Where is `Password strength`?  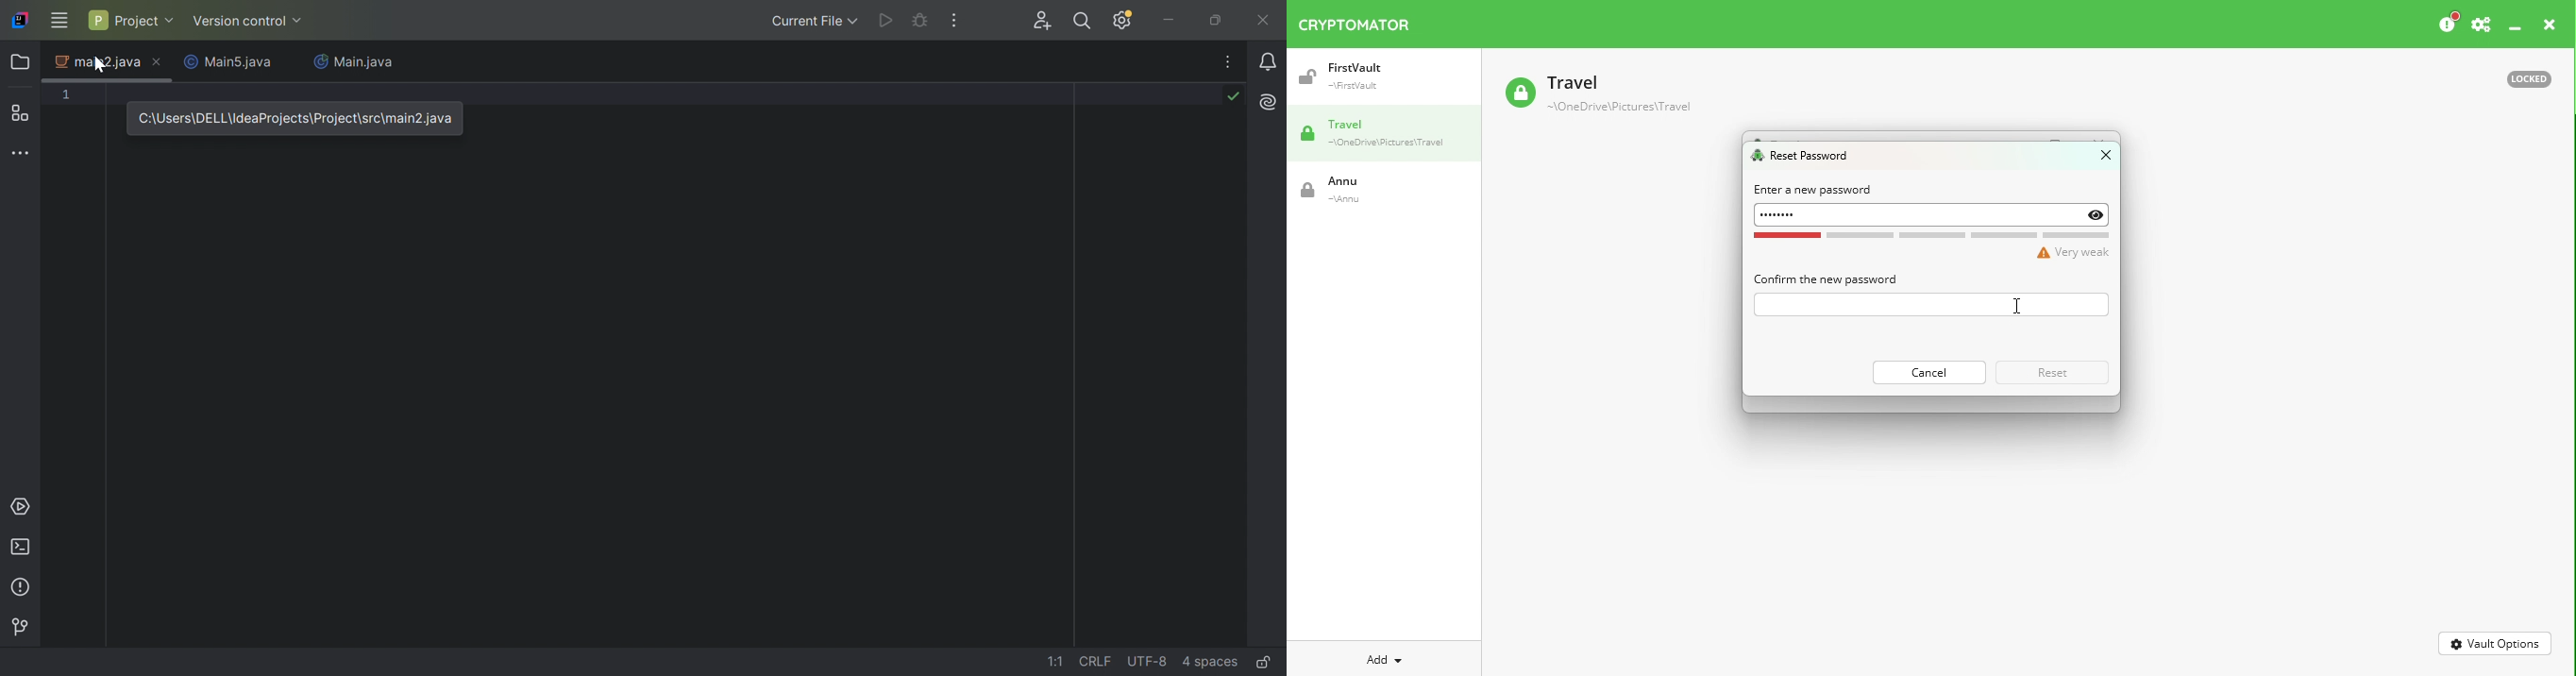
Password strength is located at coordinates (1933, 246).